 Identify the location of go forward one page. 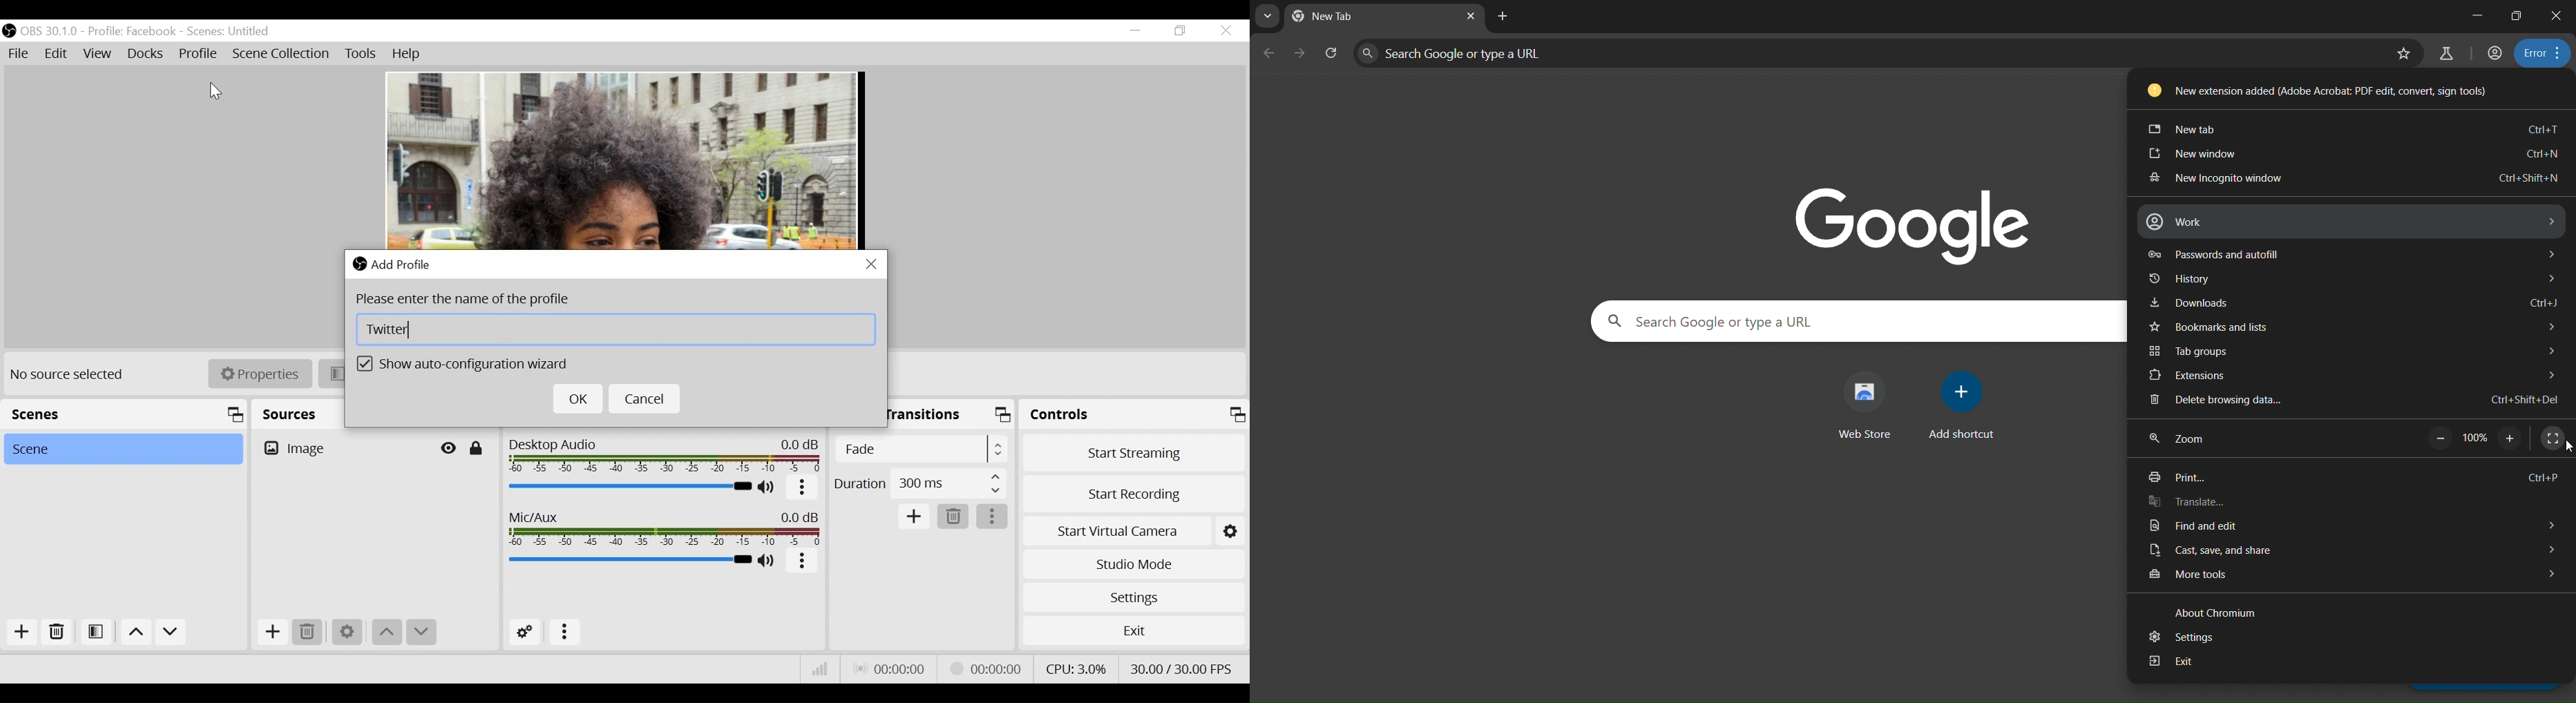
(1297, 55).